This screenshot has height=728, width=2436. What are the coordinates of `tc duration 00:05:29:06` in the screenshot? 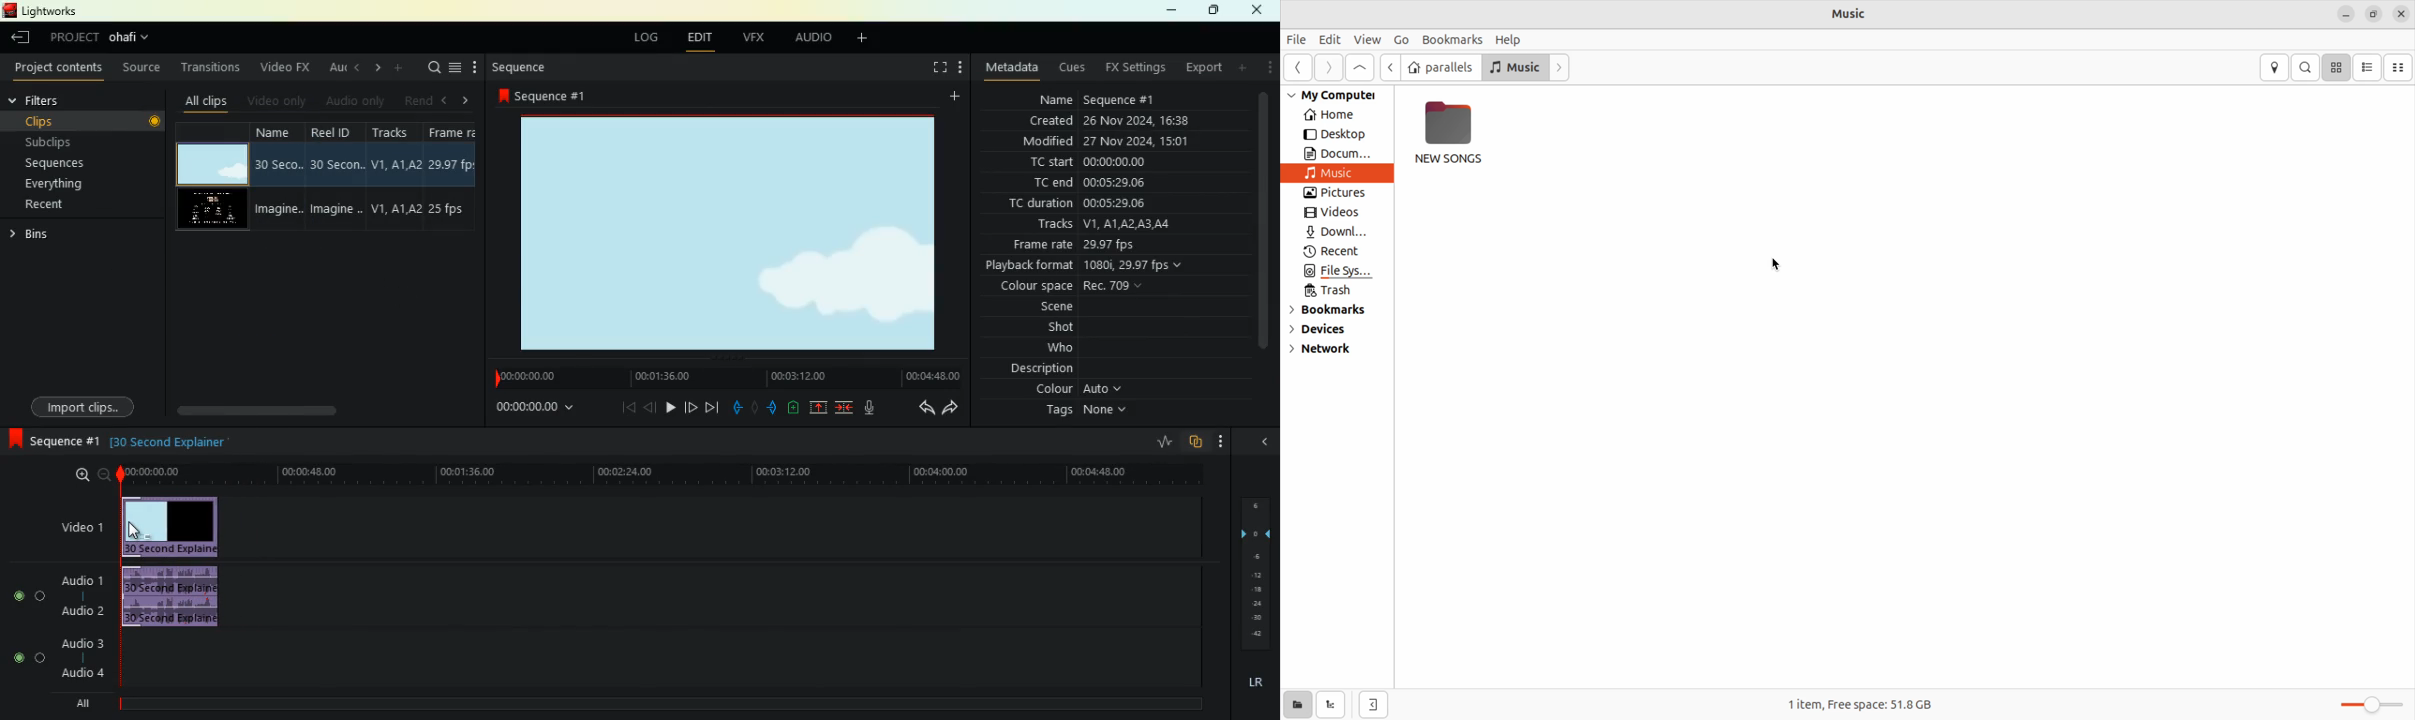 It's located at (1116, 202).